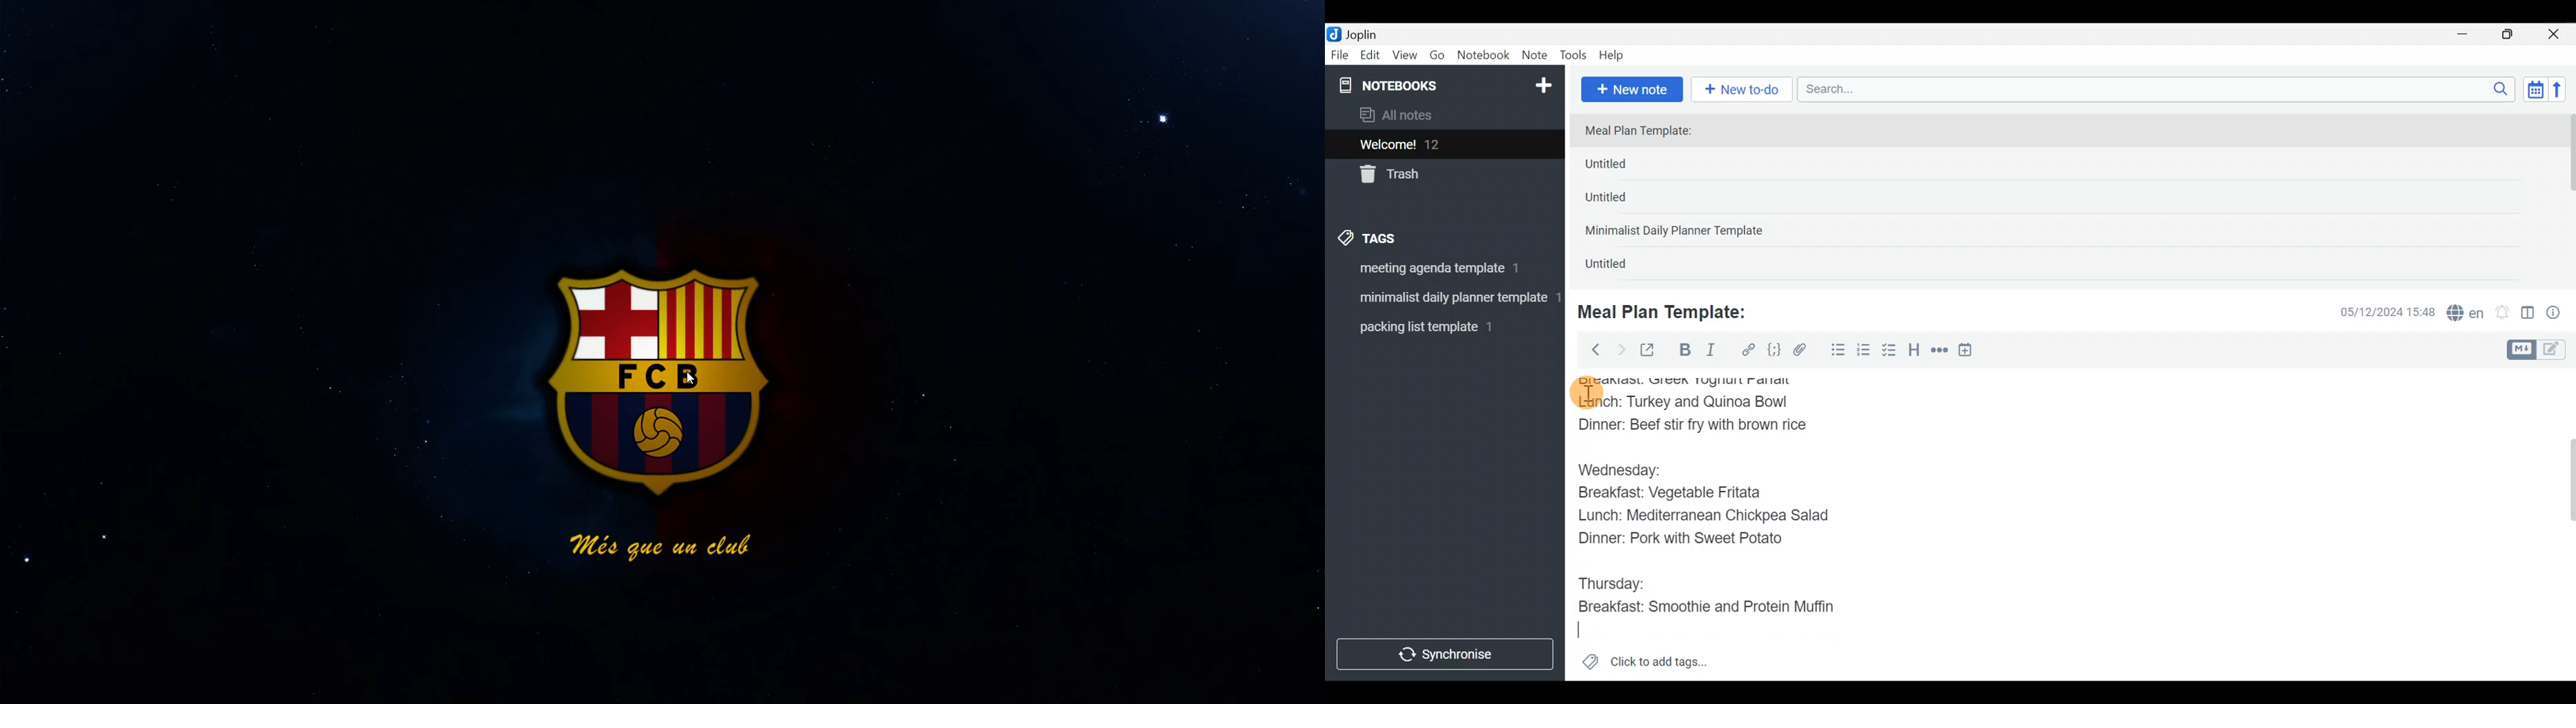 Image resolution: width=2576 pixels, height=728 pixels. Describe the element at coordinates (1441, 272) in the screenshot. I see `Tag 1` at that location.